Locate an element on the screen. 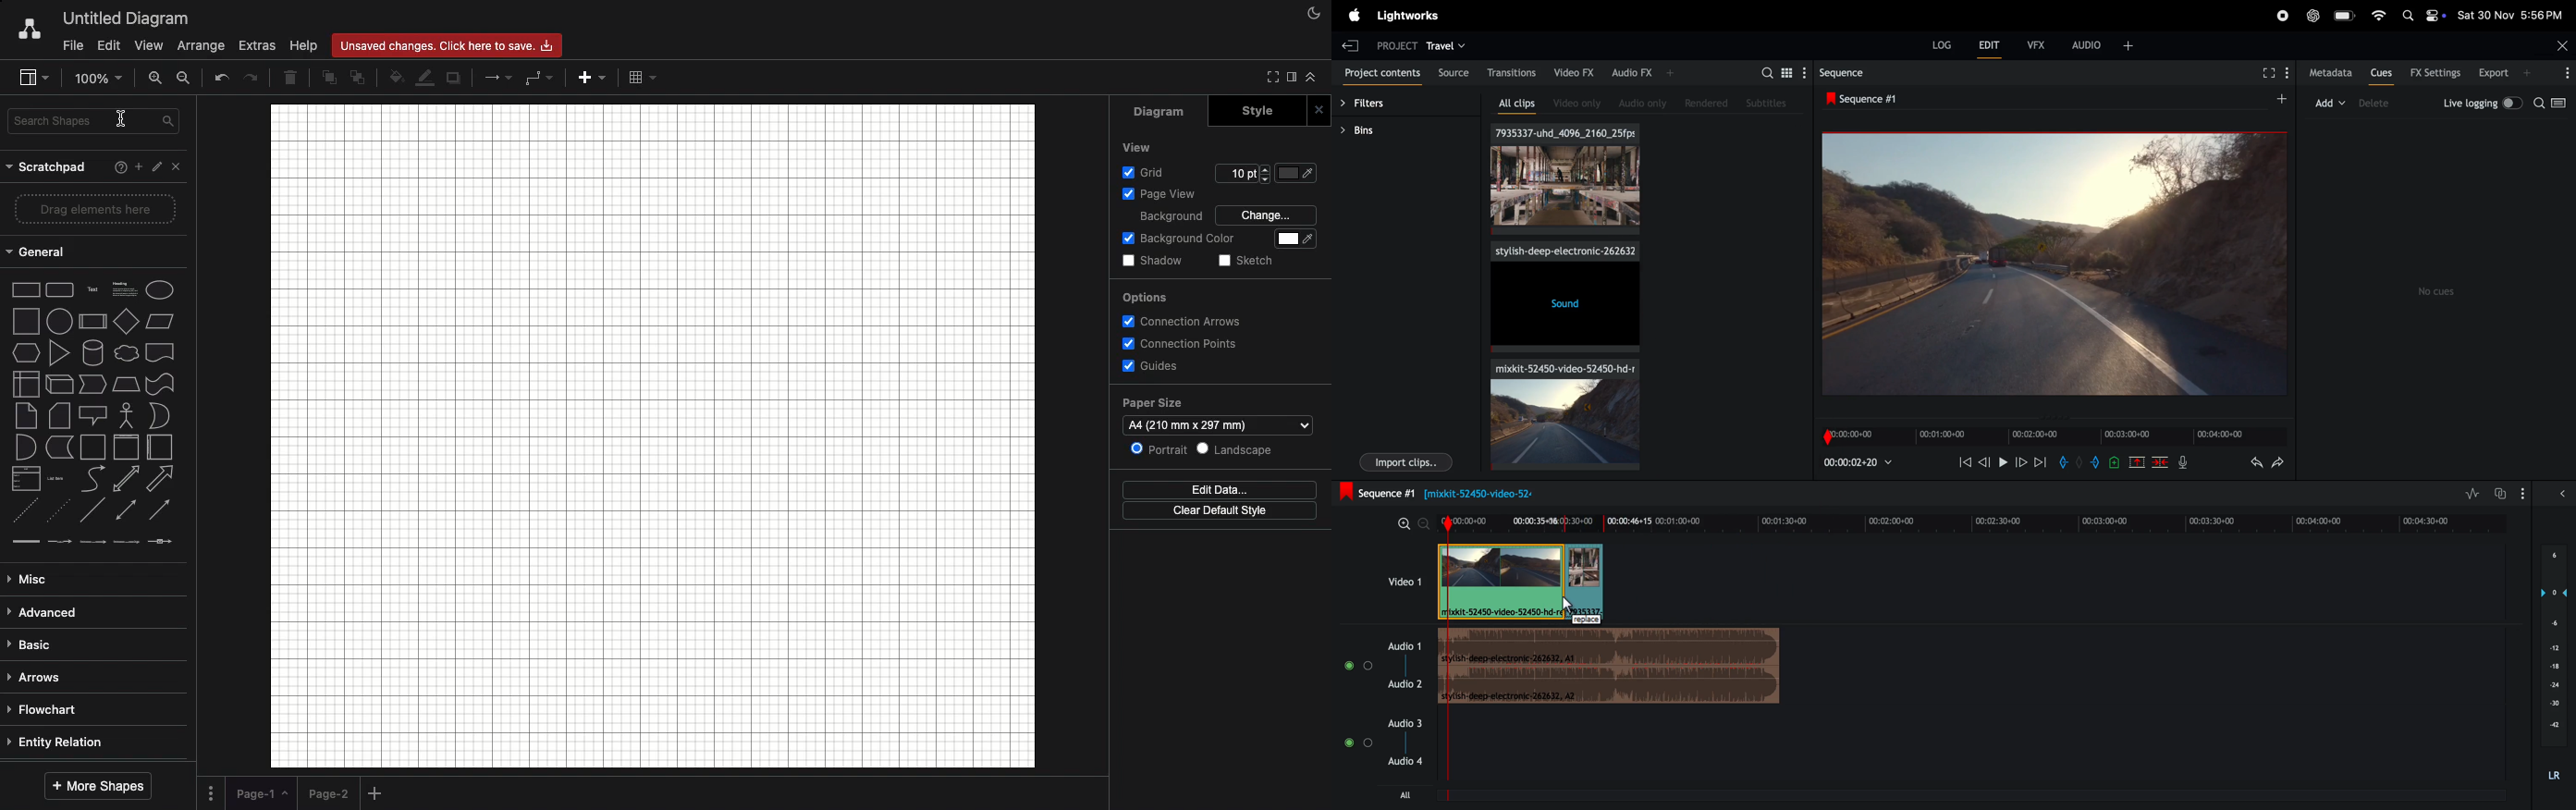  metadata is located at coordinates (2330, 72).